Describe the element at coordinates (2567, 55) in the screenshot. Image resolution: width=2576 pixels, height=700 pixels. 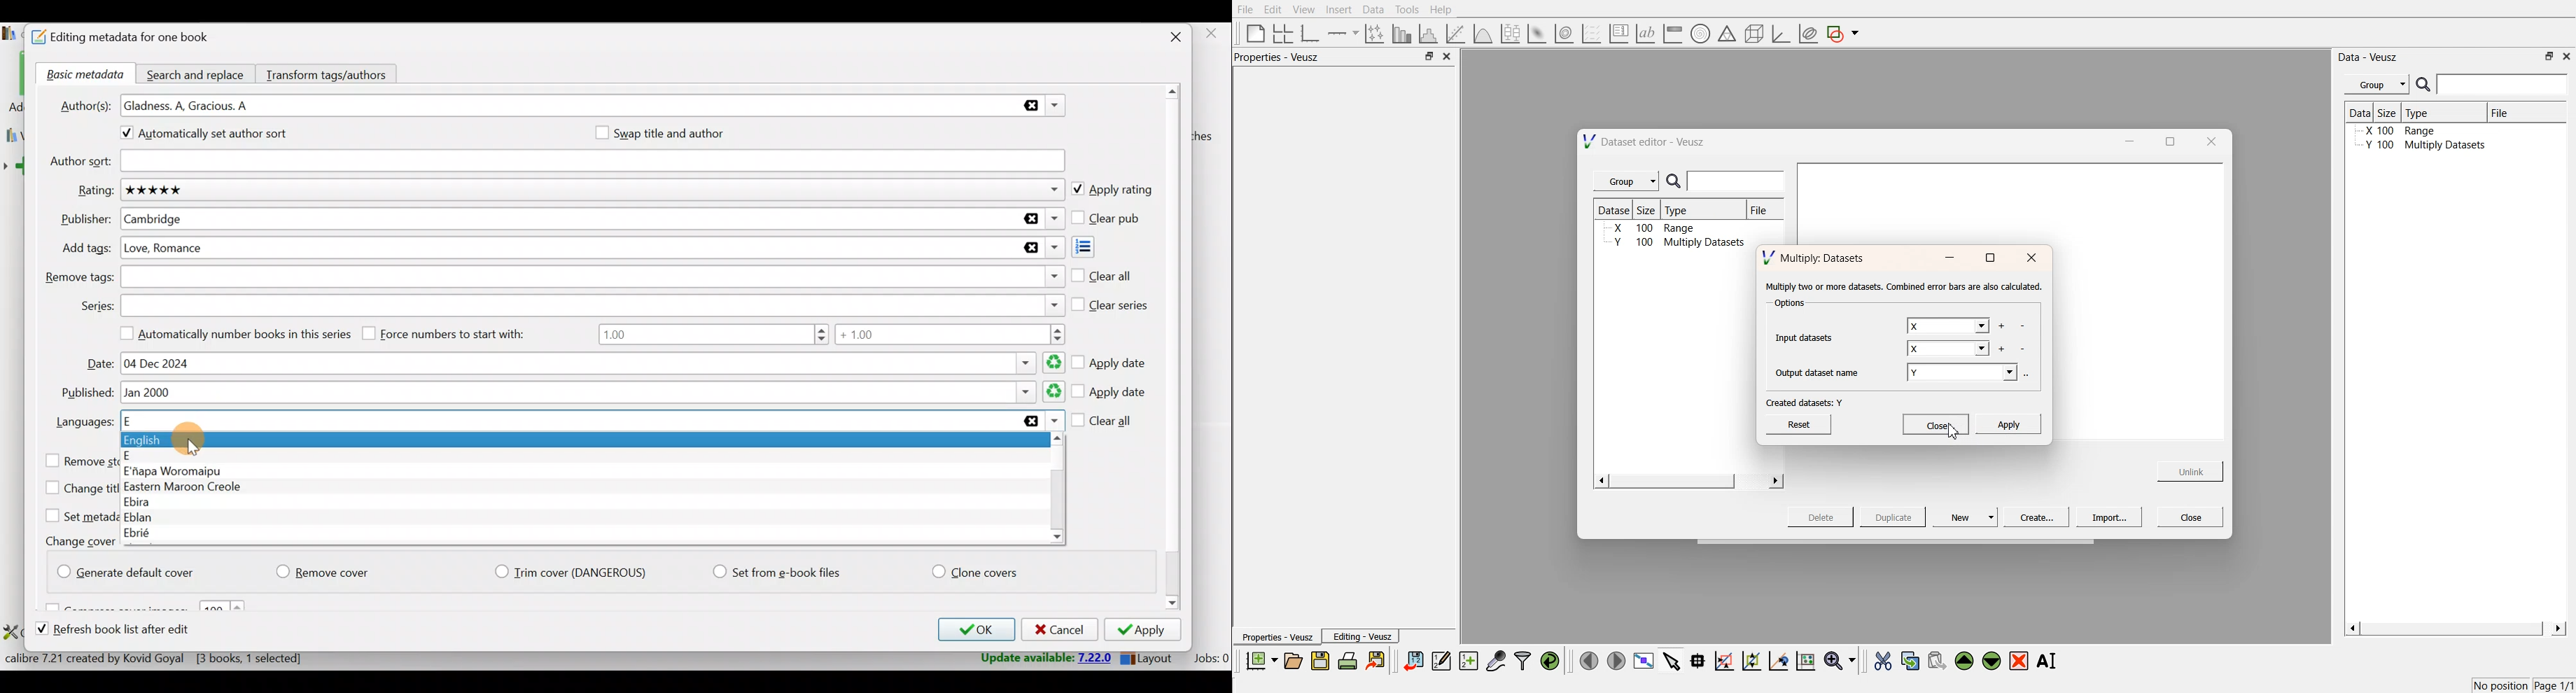
I see `close` at that location.